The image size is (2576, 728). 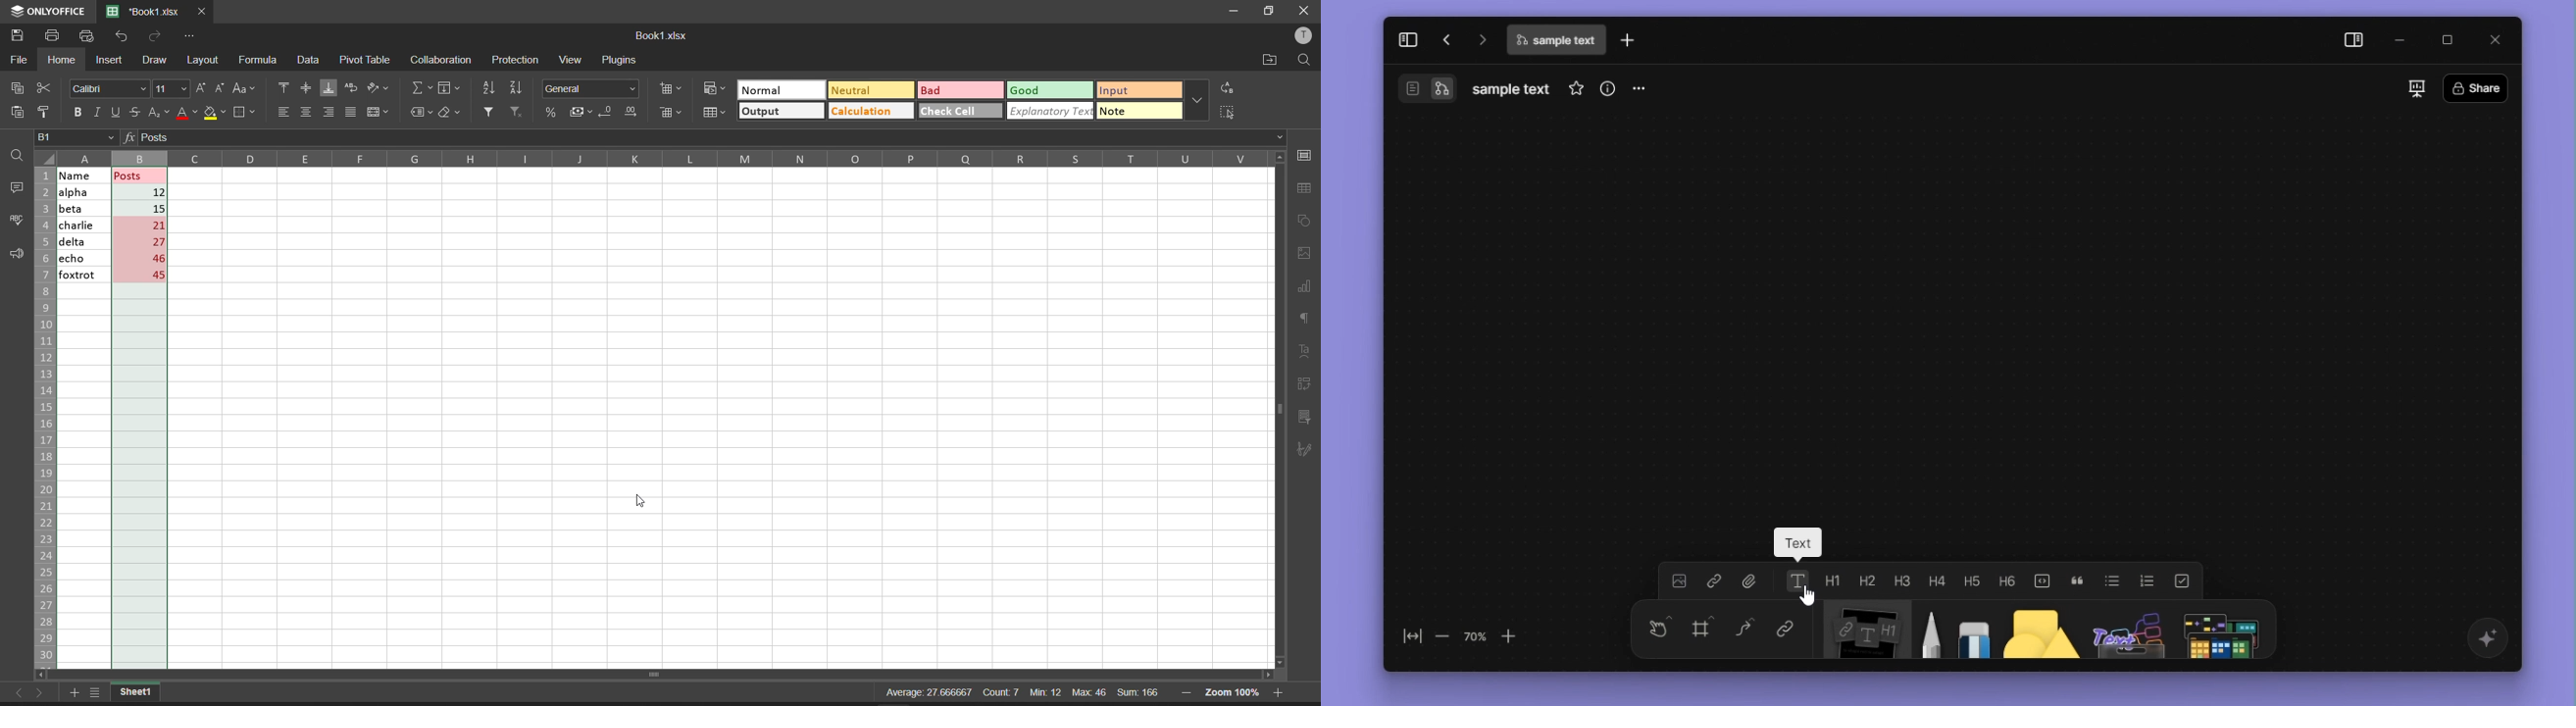 I want to click on shape settings, so click(x=1310, y=220).